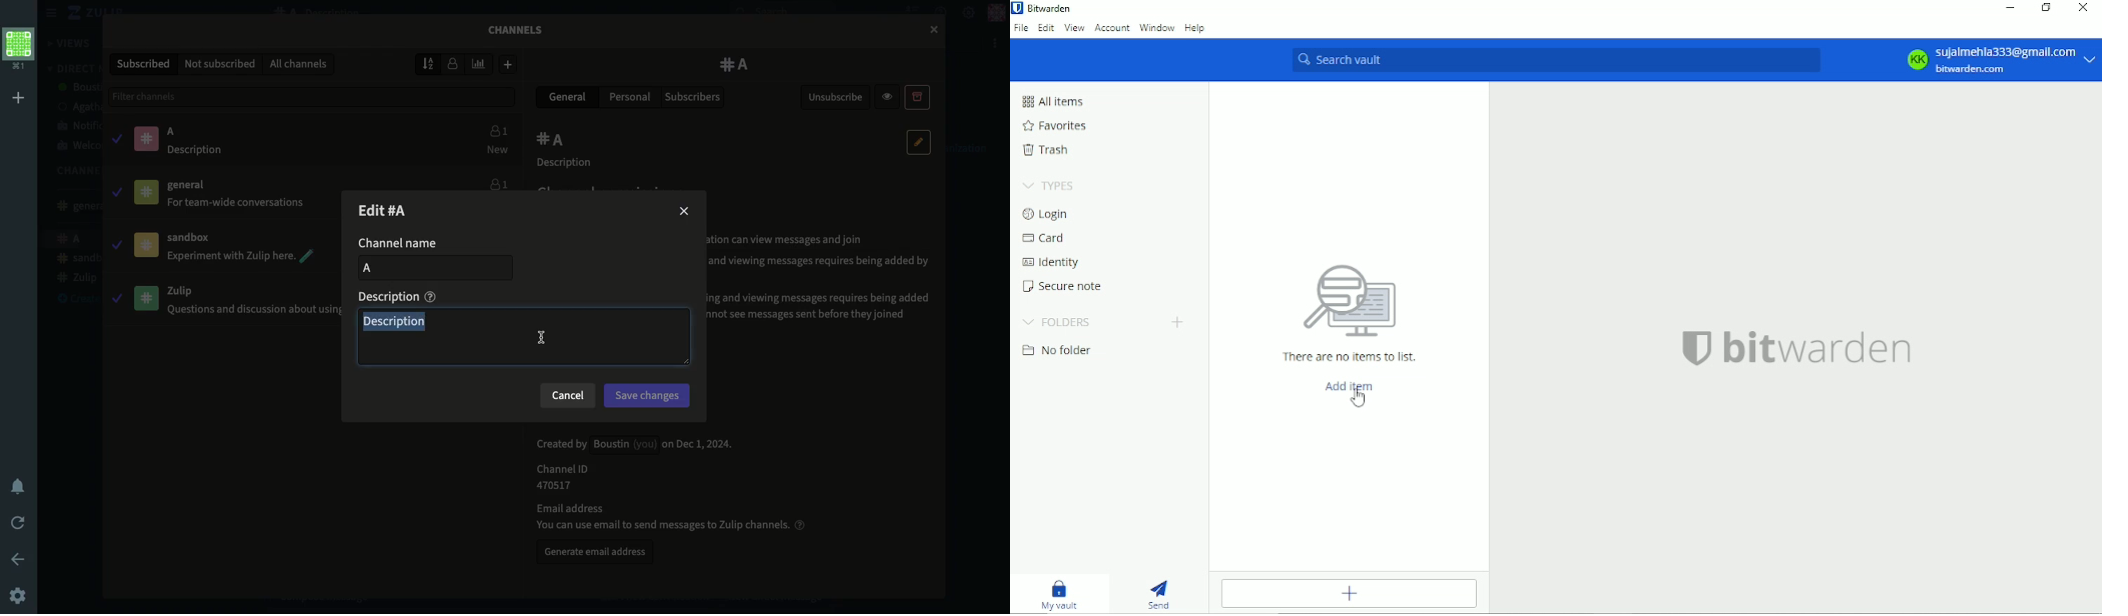 Image resolution: width=2128 pixels, height=616 pixels. Describe the element at coordinates (1156, 28) in the screenshot. I see `Window` at that location.